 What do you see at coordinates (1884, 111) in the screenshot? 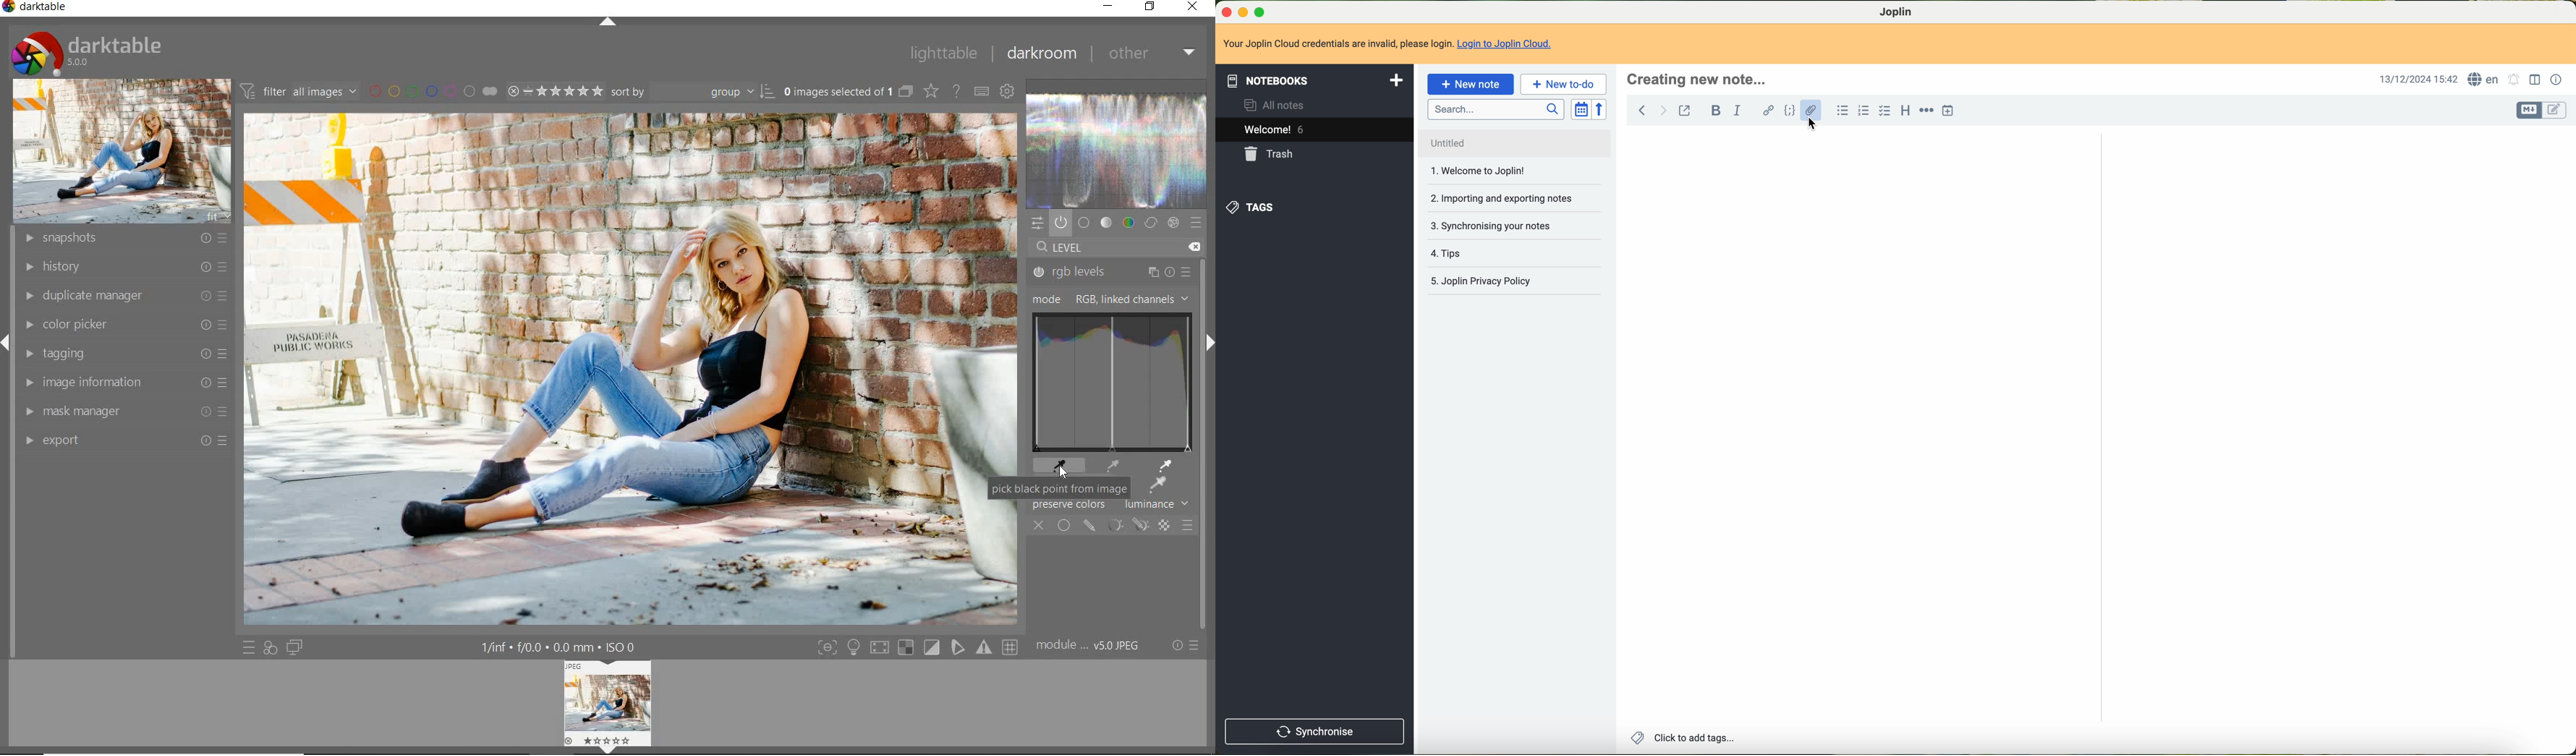
I see `checkbox` at bounding box center [1884, 111].